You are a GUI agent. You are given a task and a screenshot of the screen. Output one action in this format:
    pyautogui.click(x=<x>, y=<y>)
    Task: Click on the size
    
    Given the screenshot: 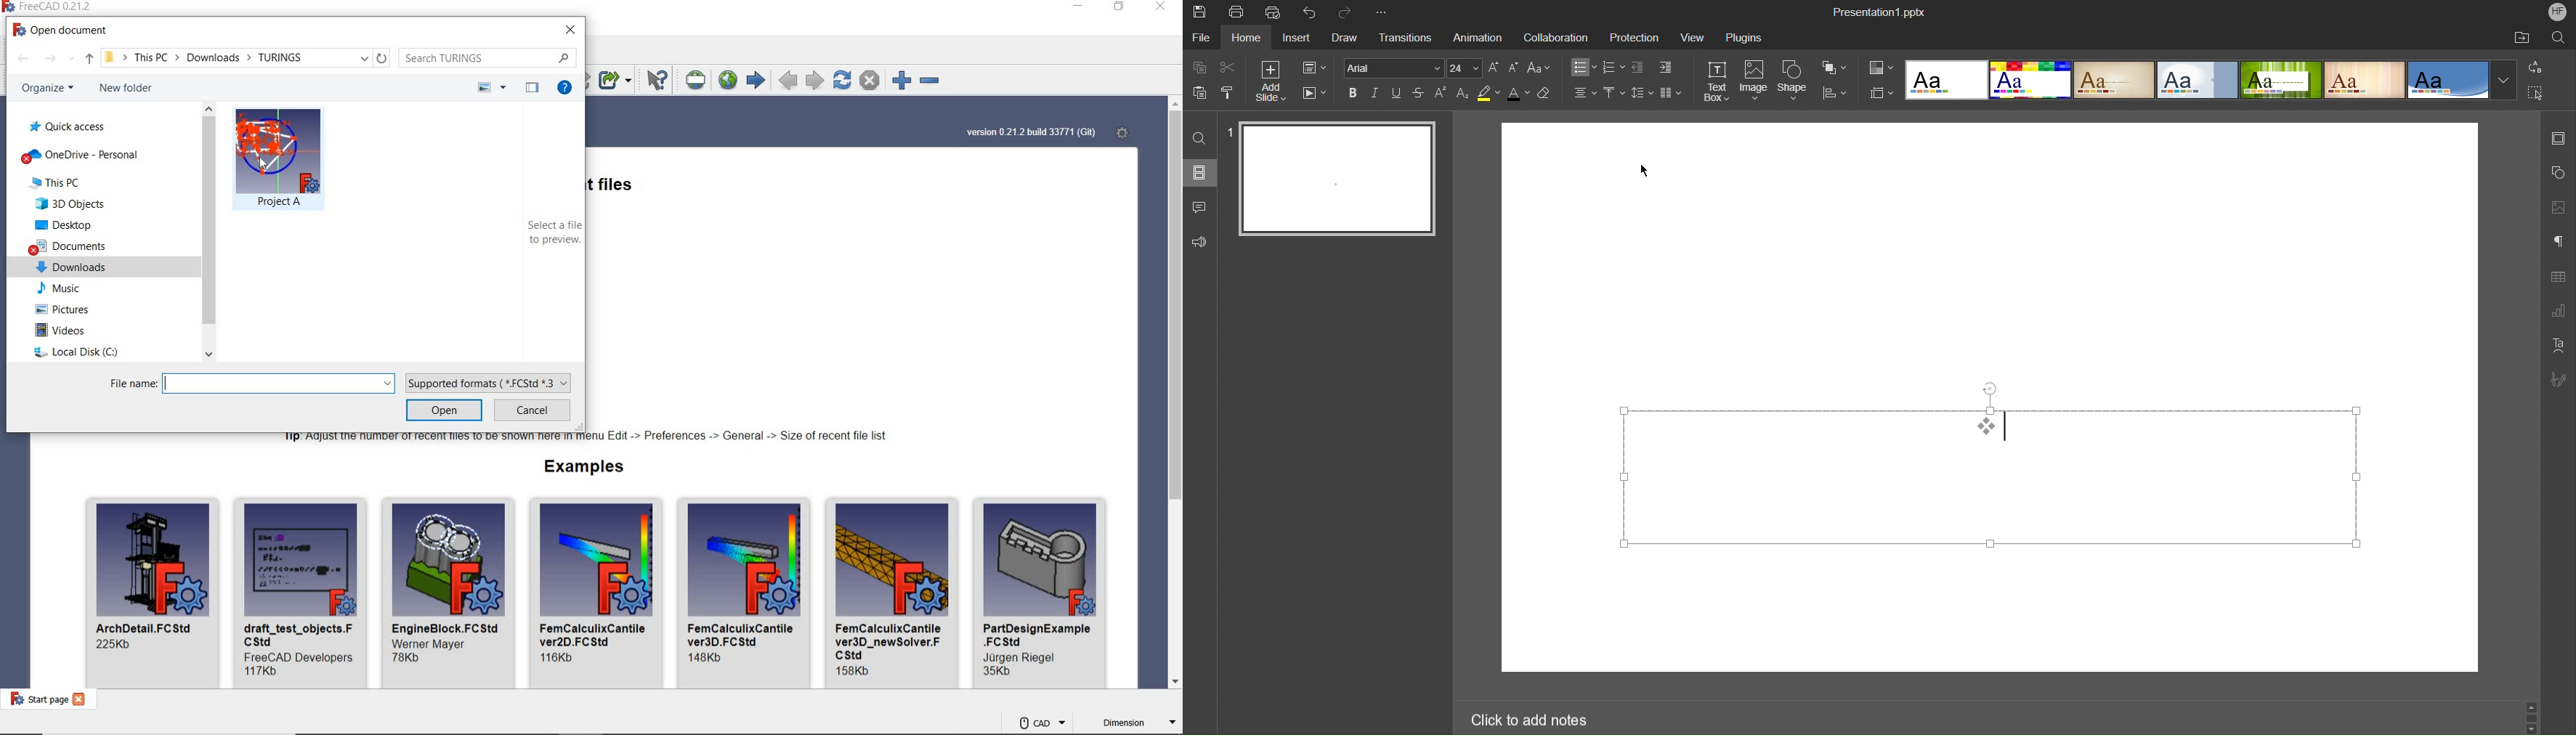 What is the action you would take?
    pyautogui.click(x=856, y=672)
    